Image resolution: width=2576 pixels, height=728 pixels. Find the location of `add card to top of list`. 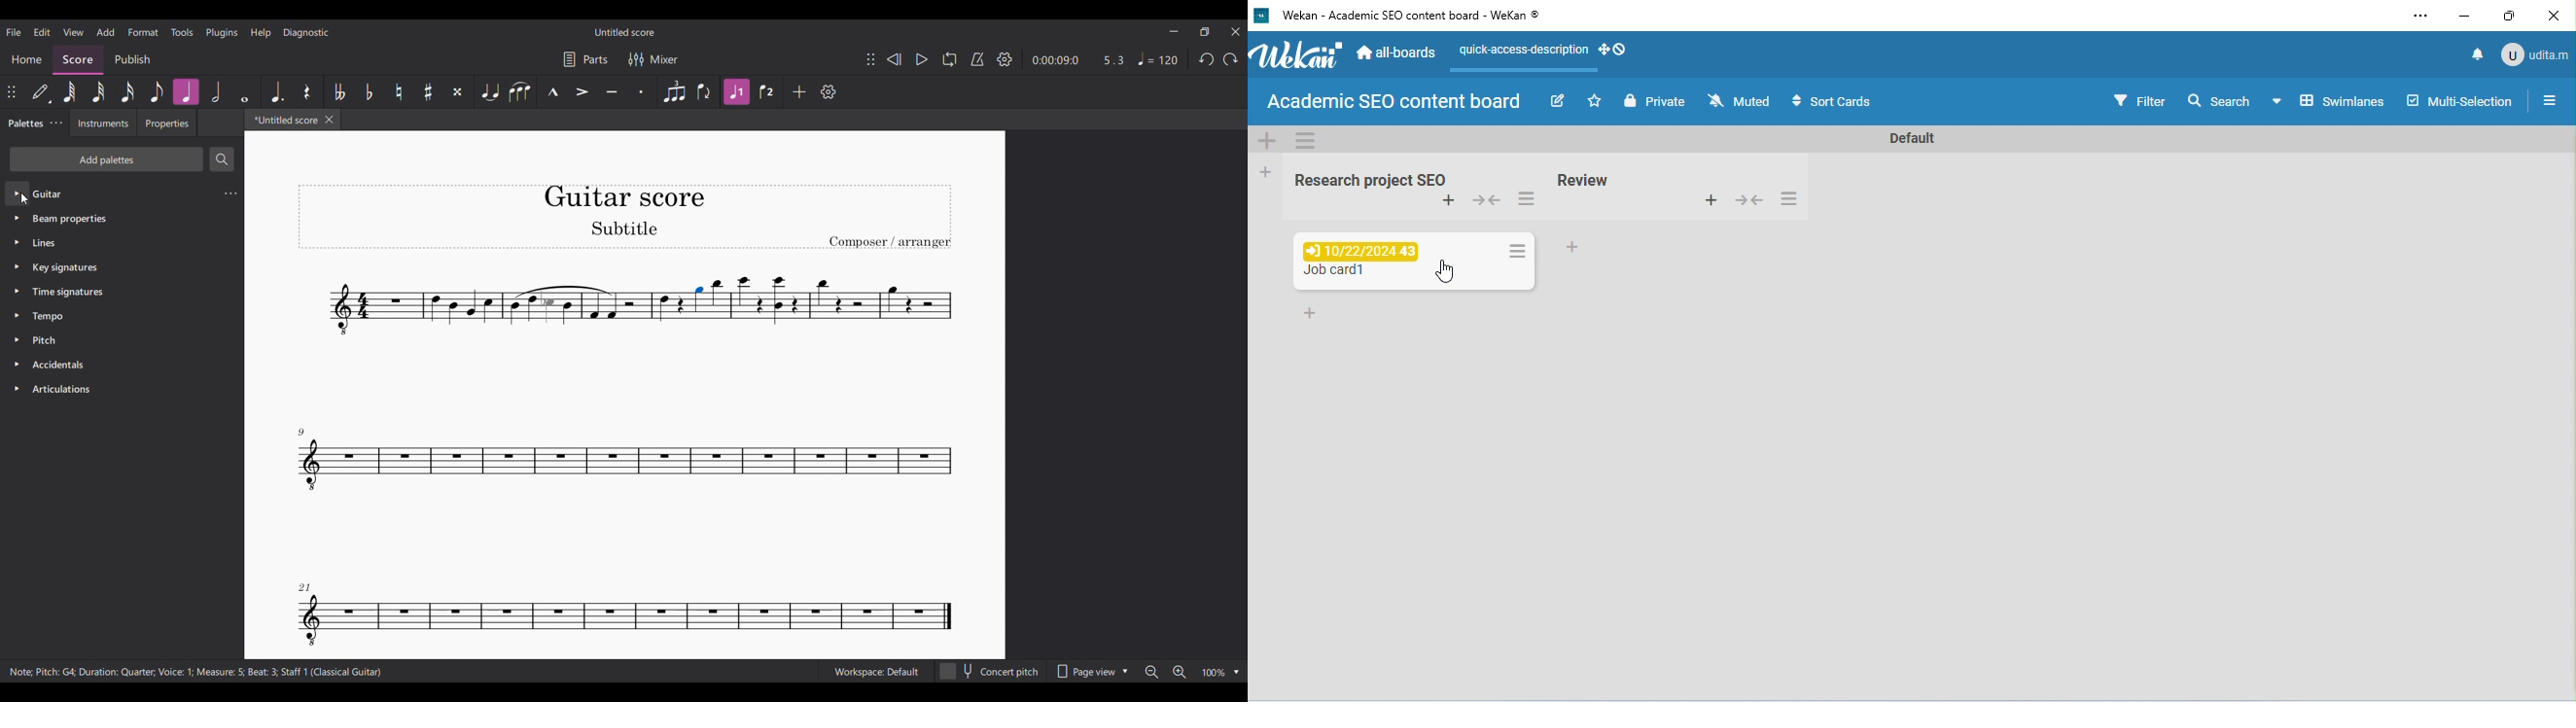

add card to top of list is located at coordinates (1449, 201).